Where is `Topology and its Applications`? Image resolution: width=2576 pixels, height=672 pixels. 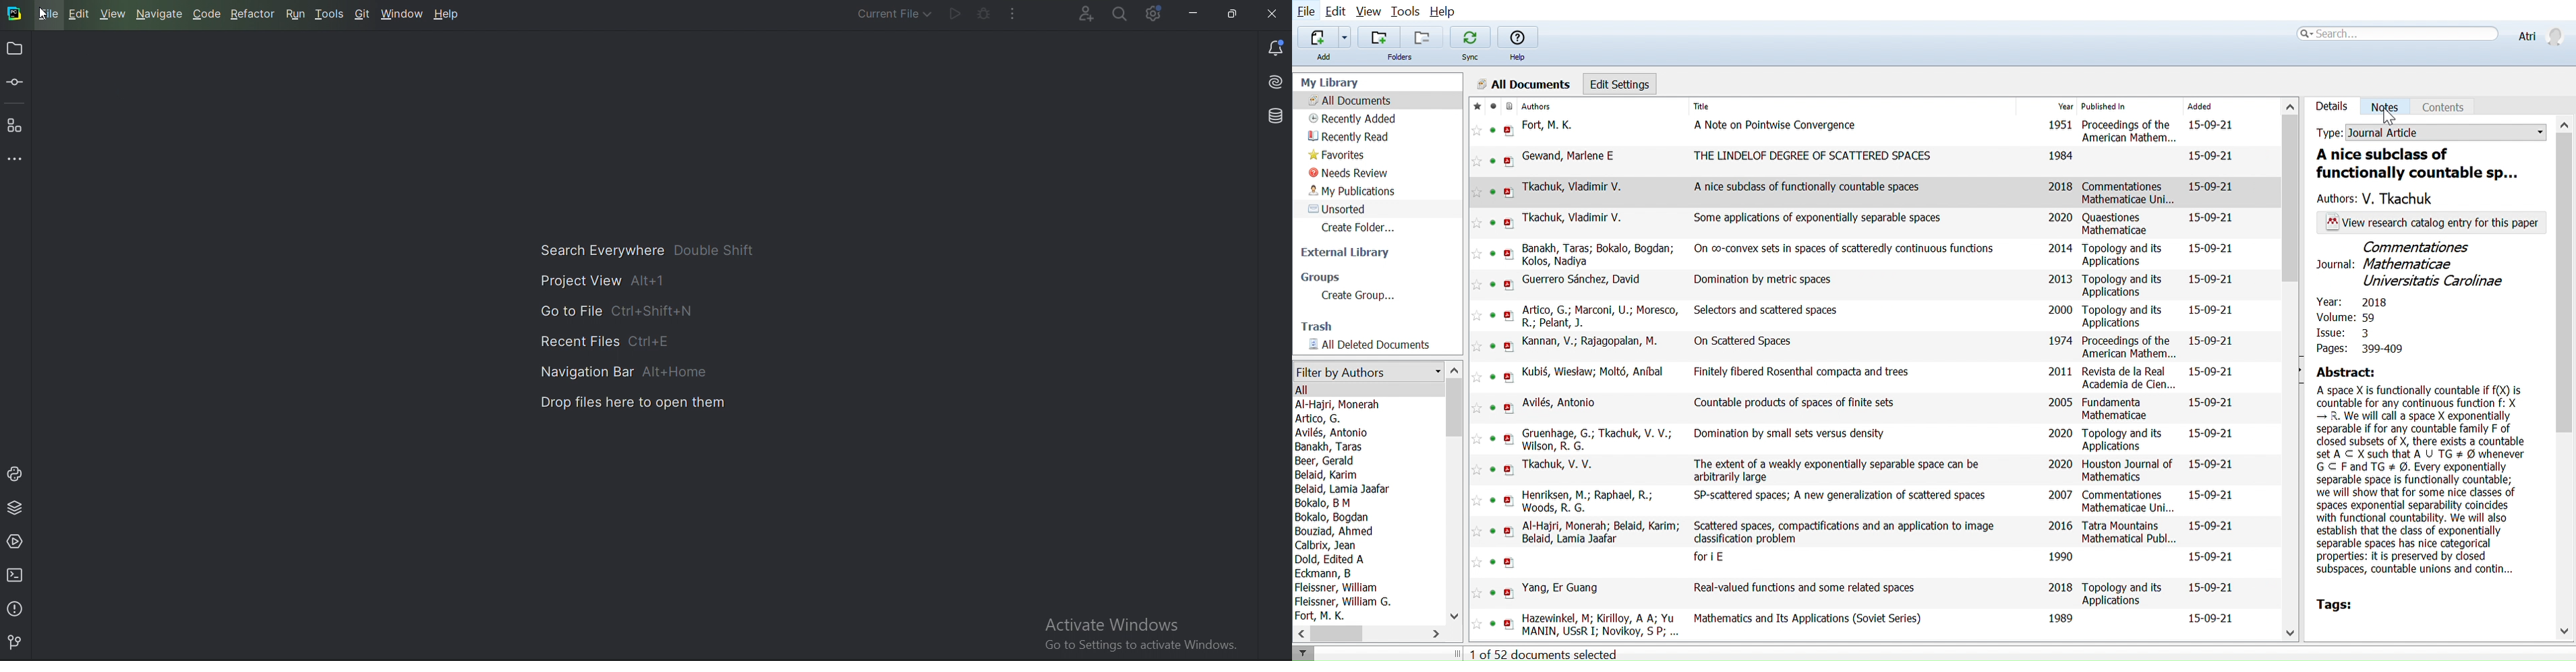 Topology and its Applications is located at coordinates (2123, 440).